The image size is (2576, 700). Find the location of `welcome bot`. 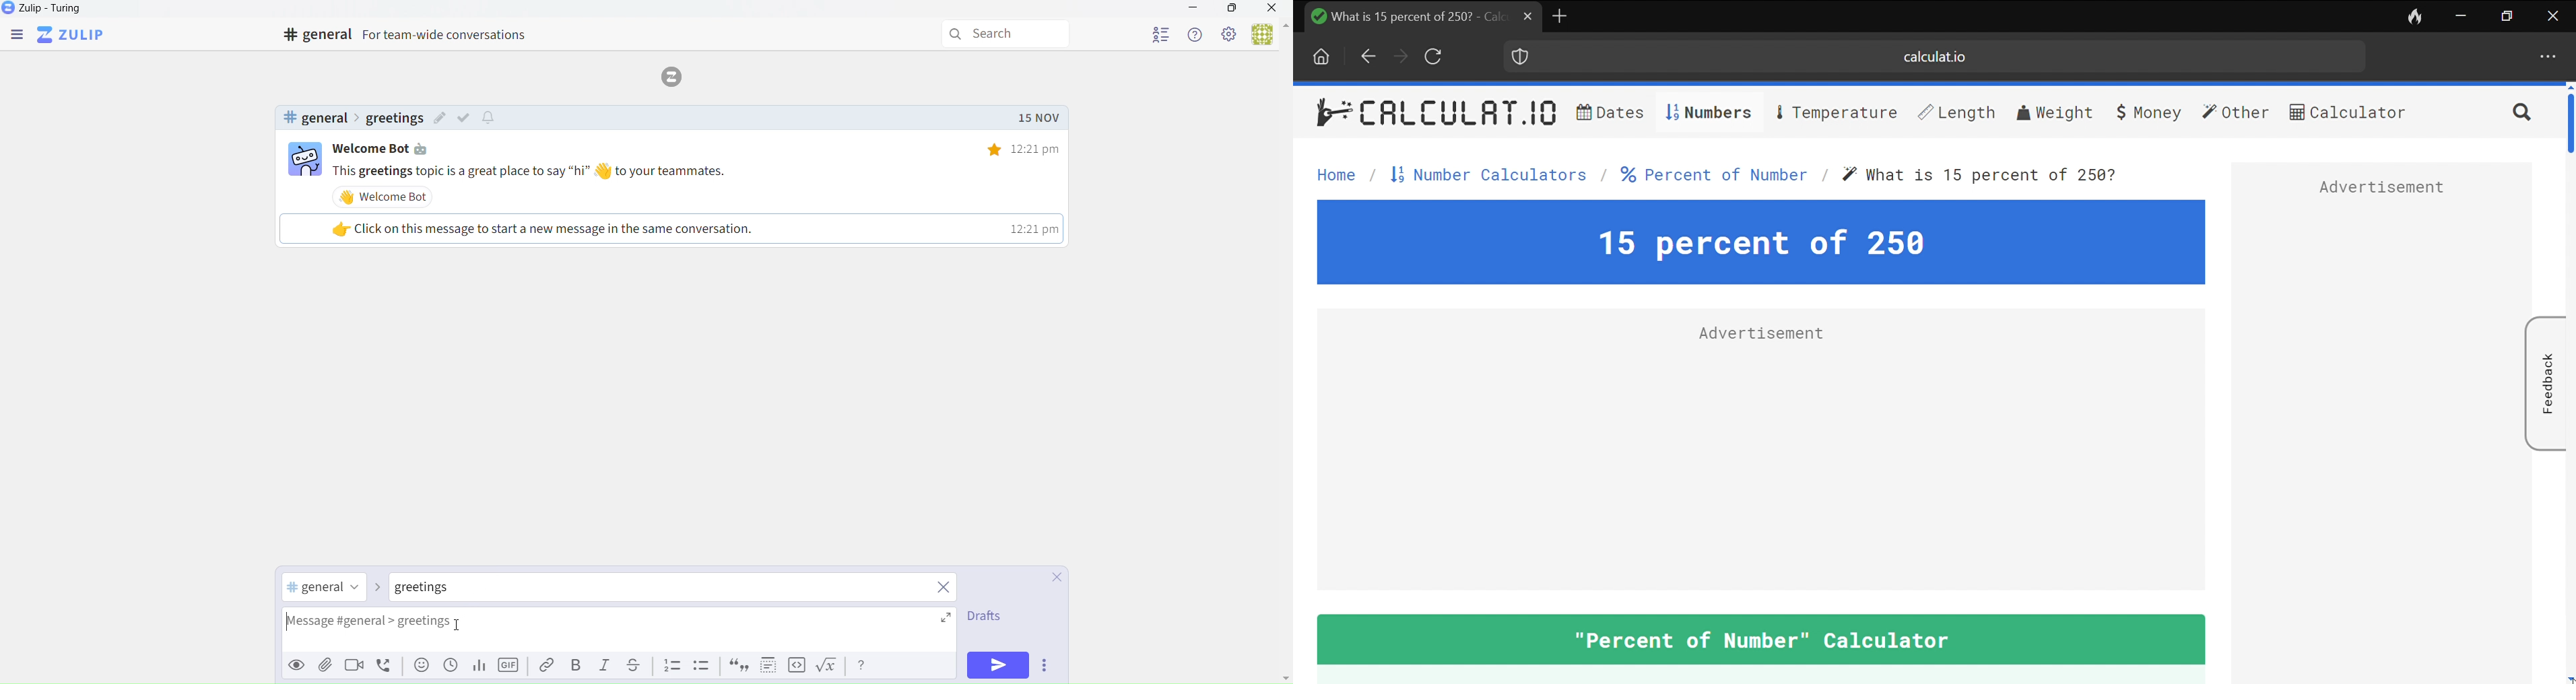

welcome bot is located at coordinates (387, 197).